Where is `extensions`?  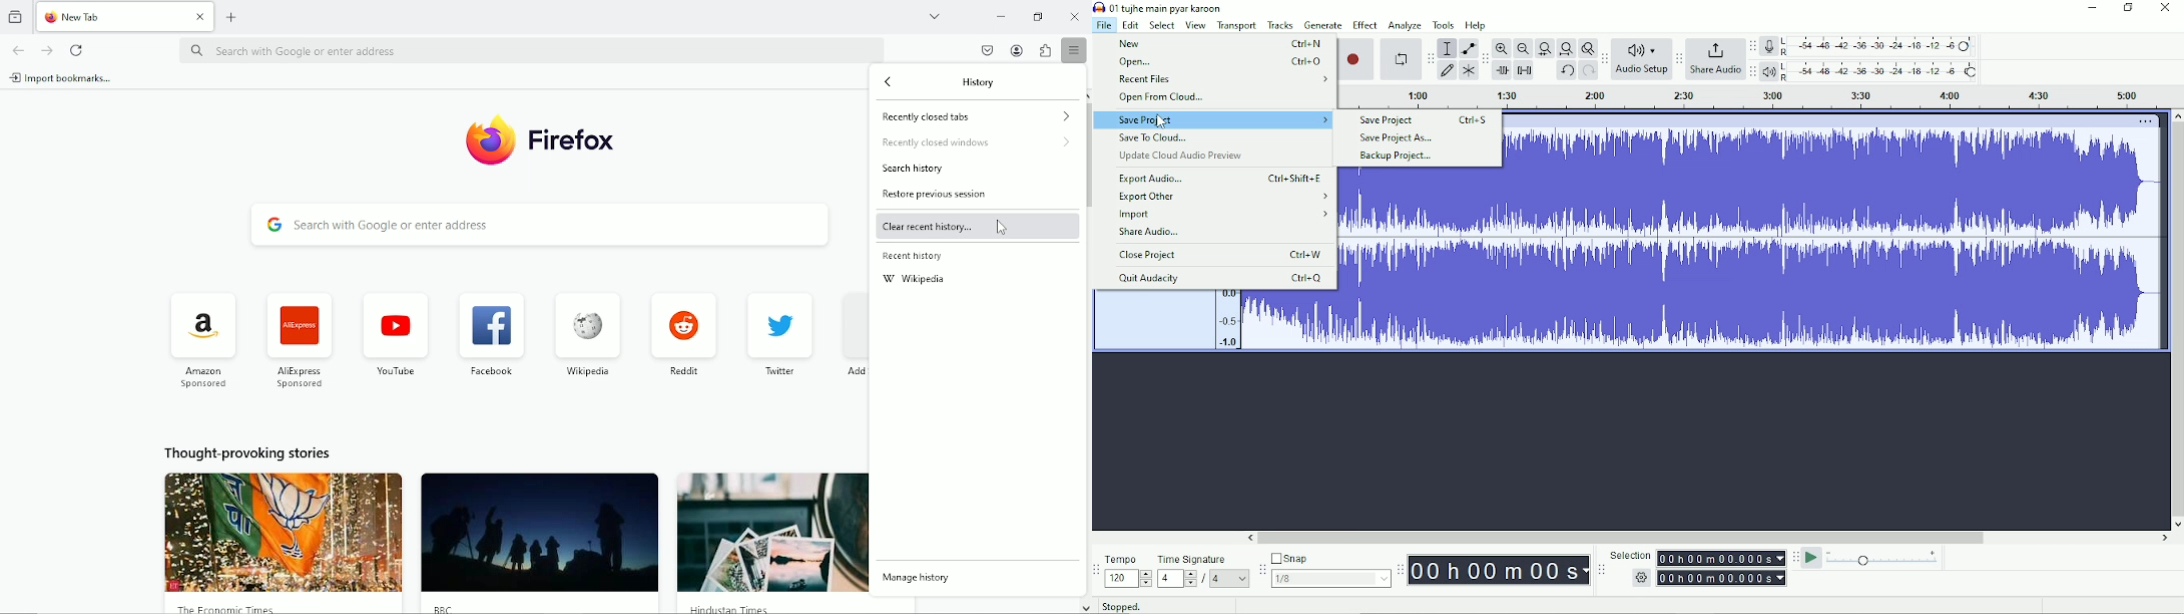
extensions is located at coordinates (1045, 50).